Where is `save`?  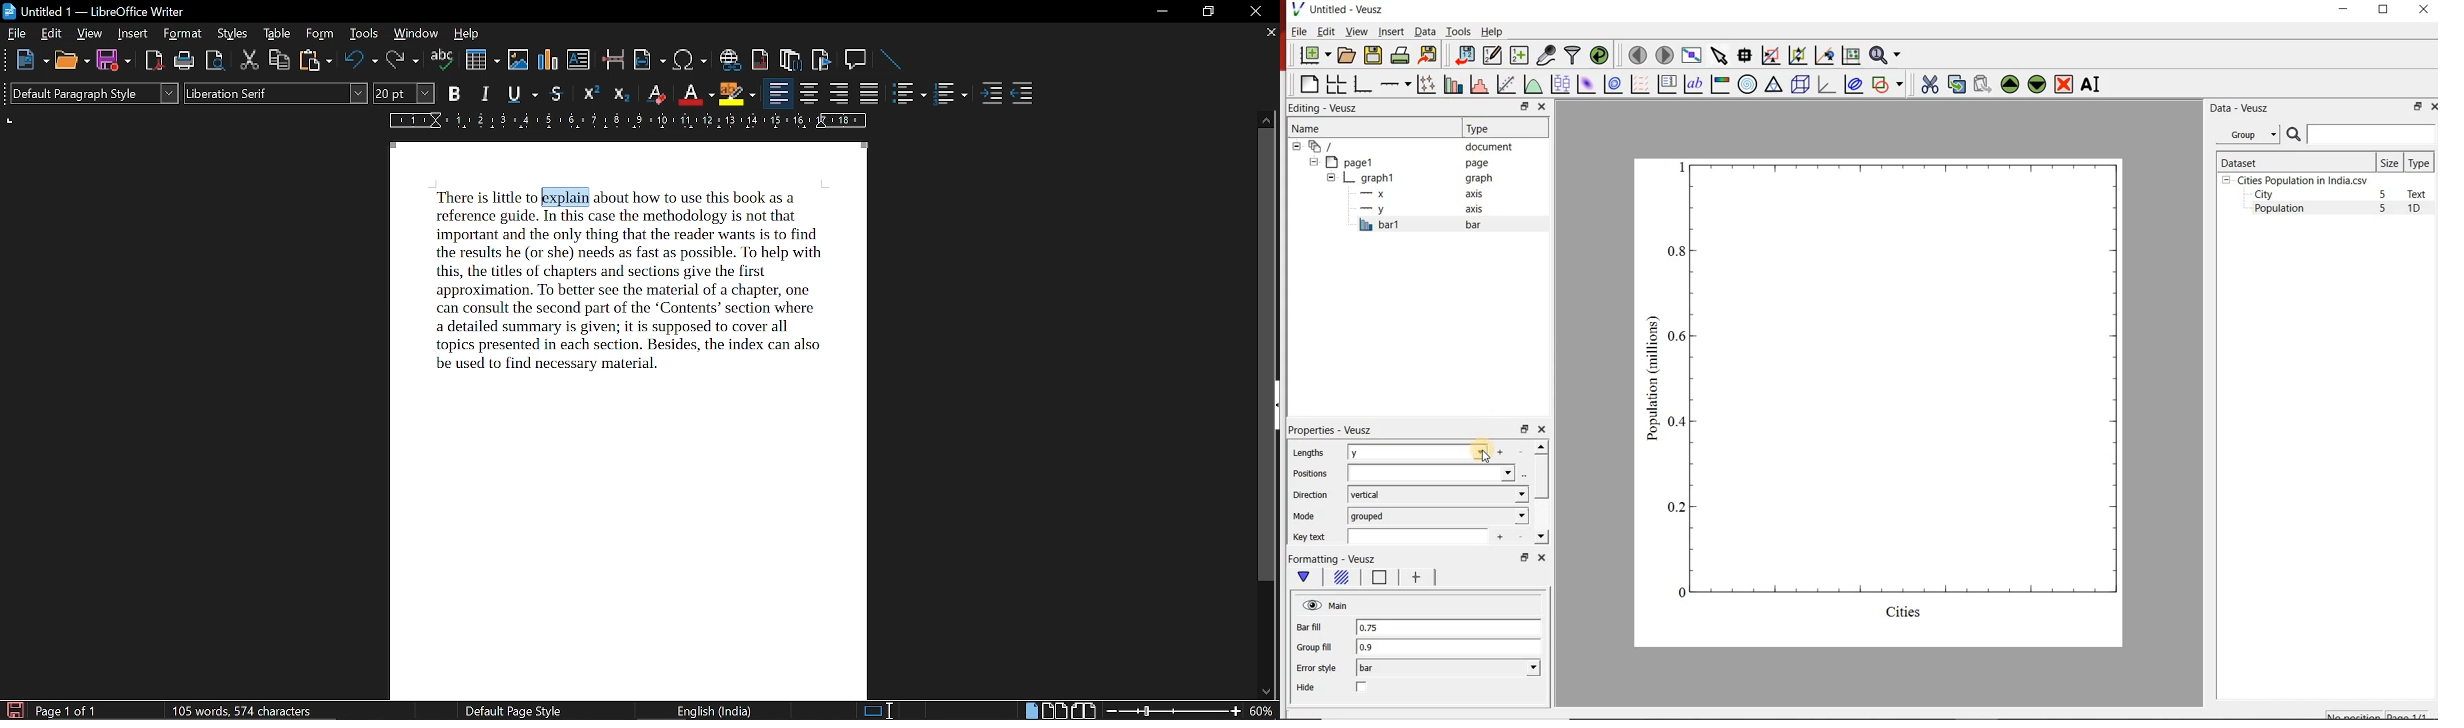 save is located at coordinates (114, 61).